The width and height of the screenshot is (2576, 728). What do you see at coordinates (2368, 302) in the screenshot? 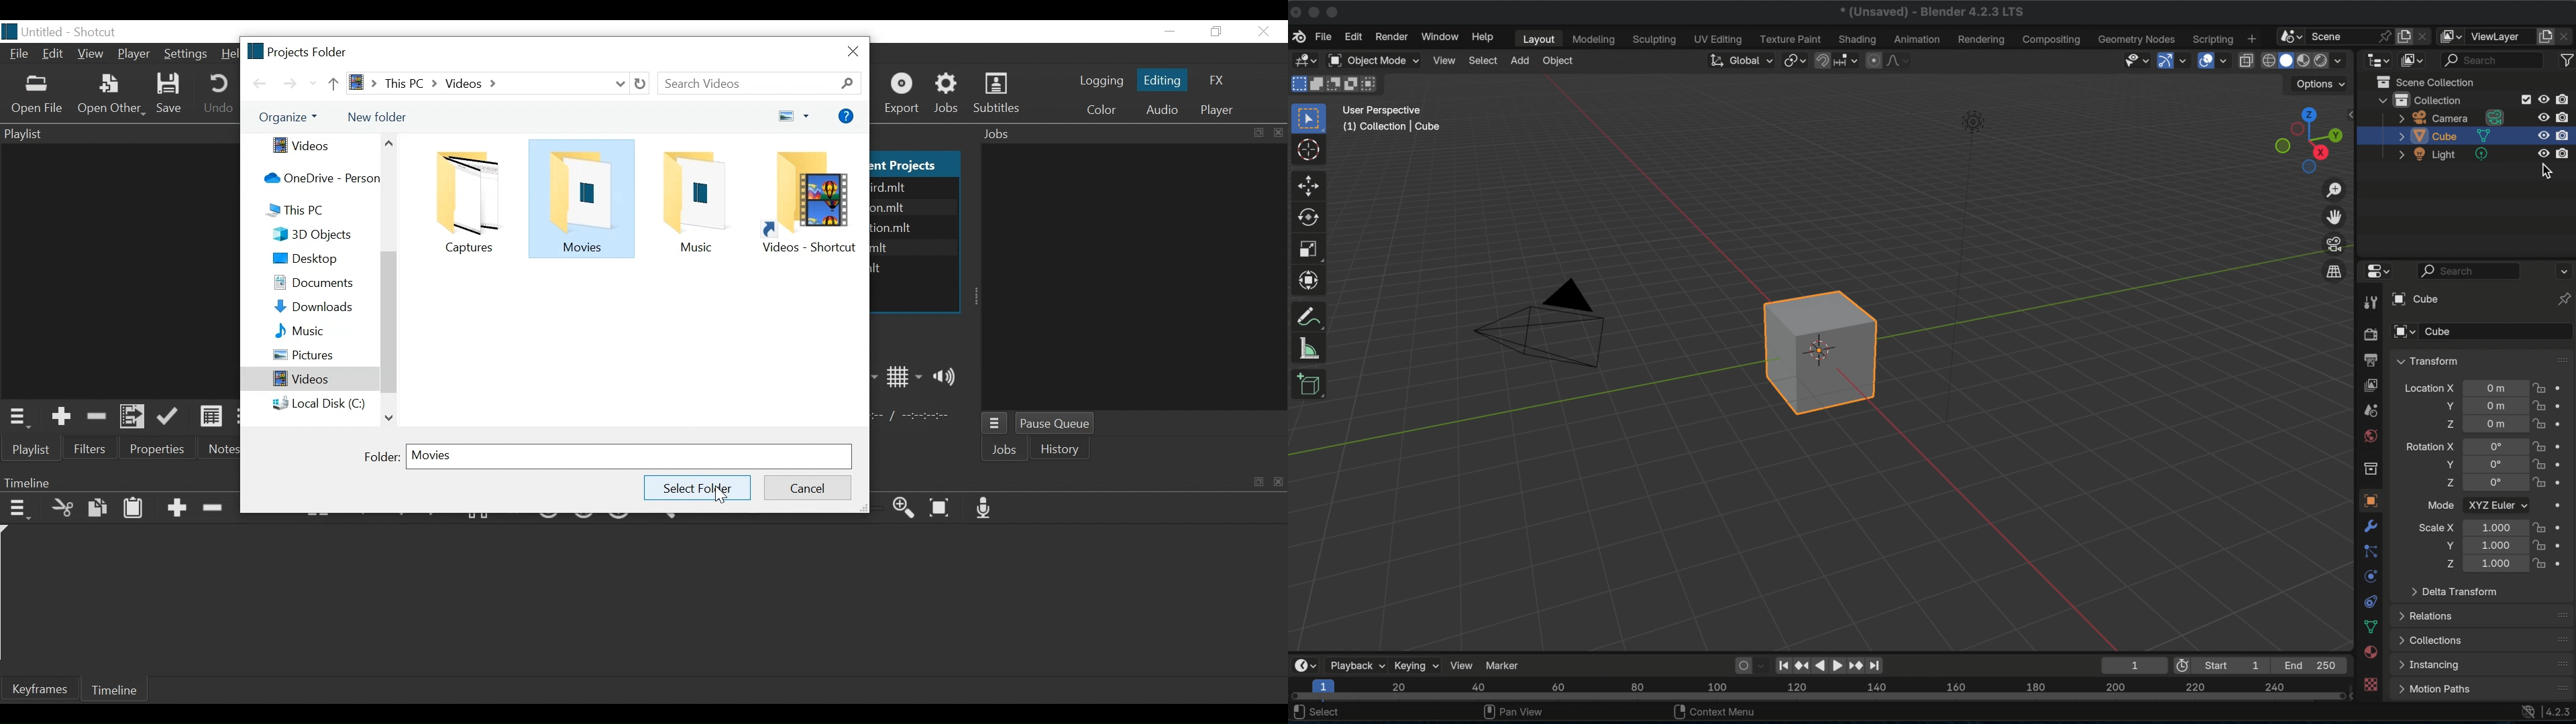
I see `tool` at bounding box center [2368, 302].